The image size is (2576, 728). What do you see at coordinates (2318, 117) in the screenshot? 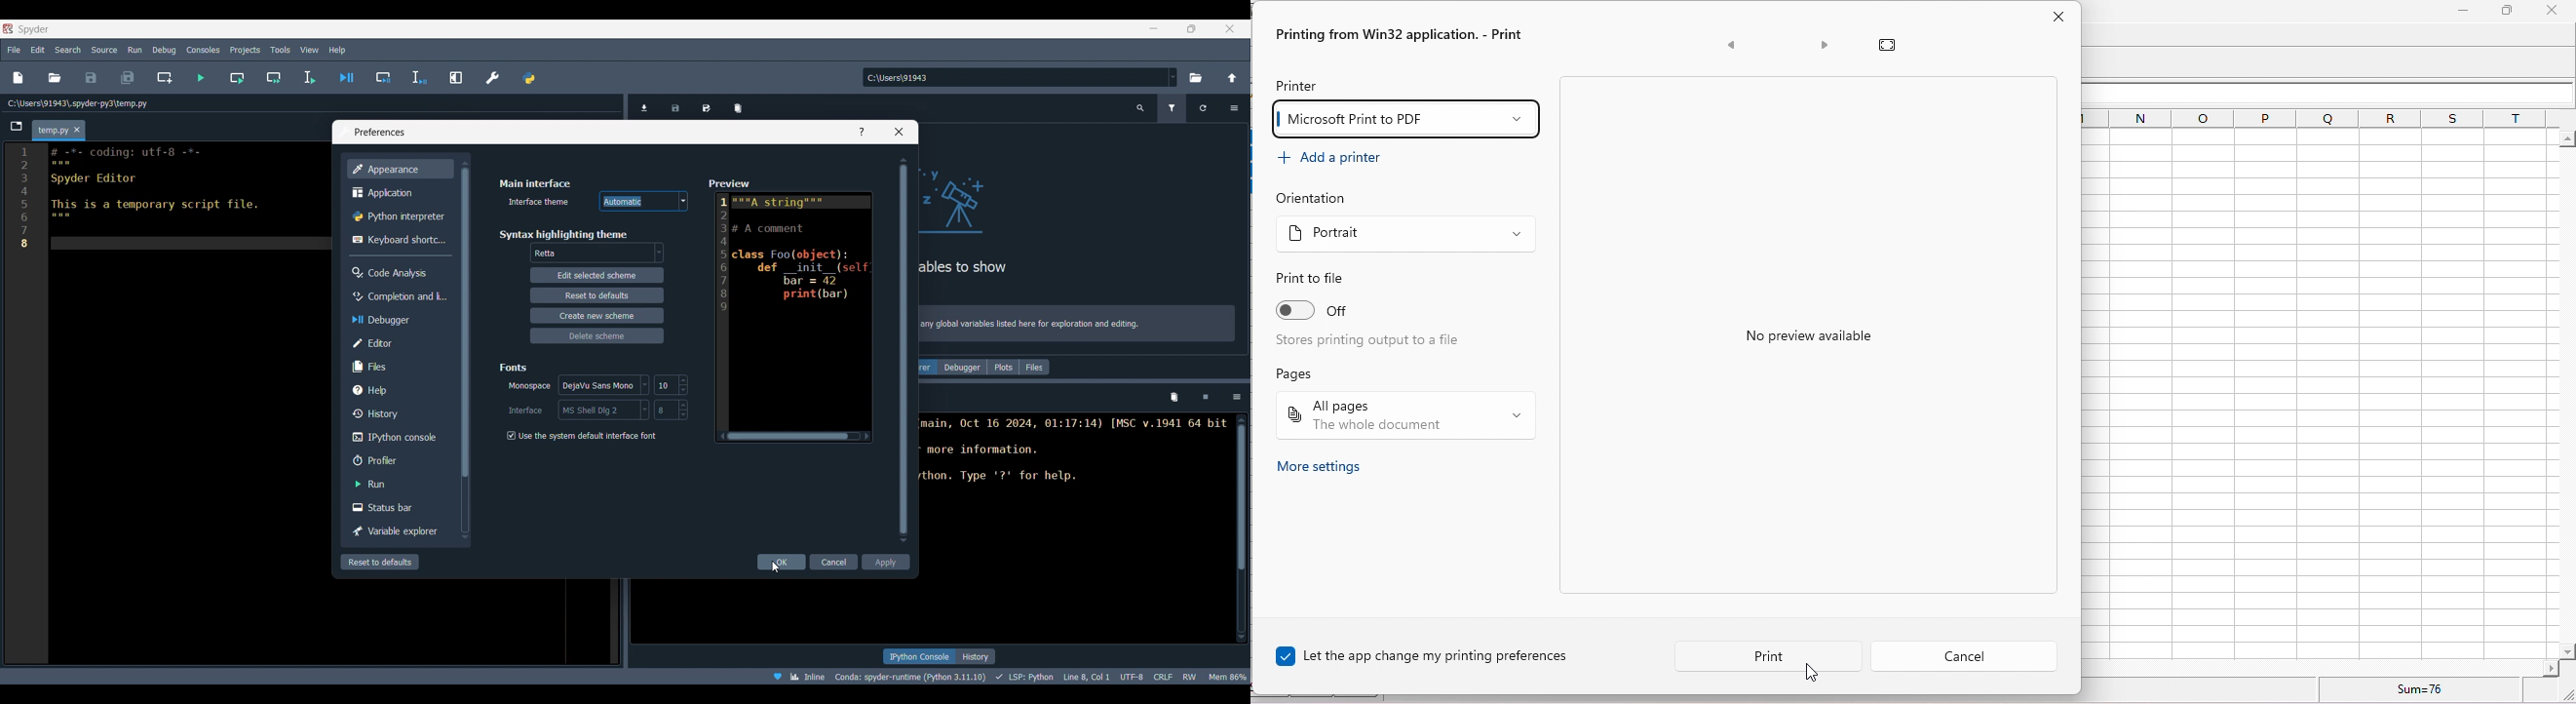
I see `column headings` at bounding box center [2318, 117].